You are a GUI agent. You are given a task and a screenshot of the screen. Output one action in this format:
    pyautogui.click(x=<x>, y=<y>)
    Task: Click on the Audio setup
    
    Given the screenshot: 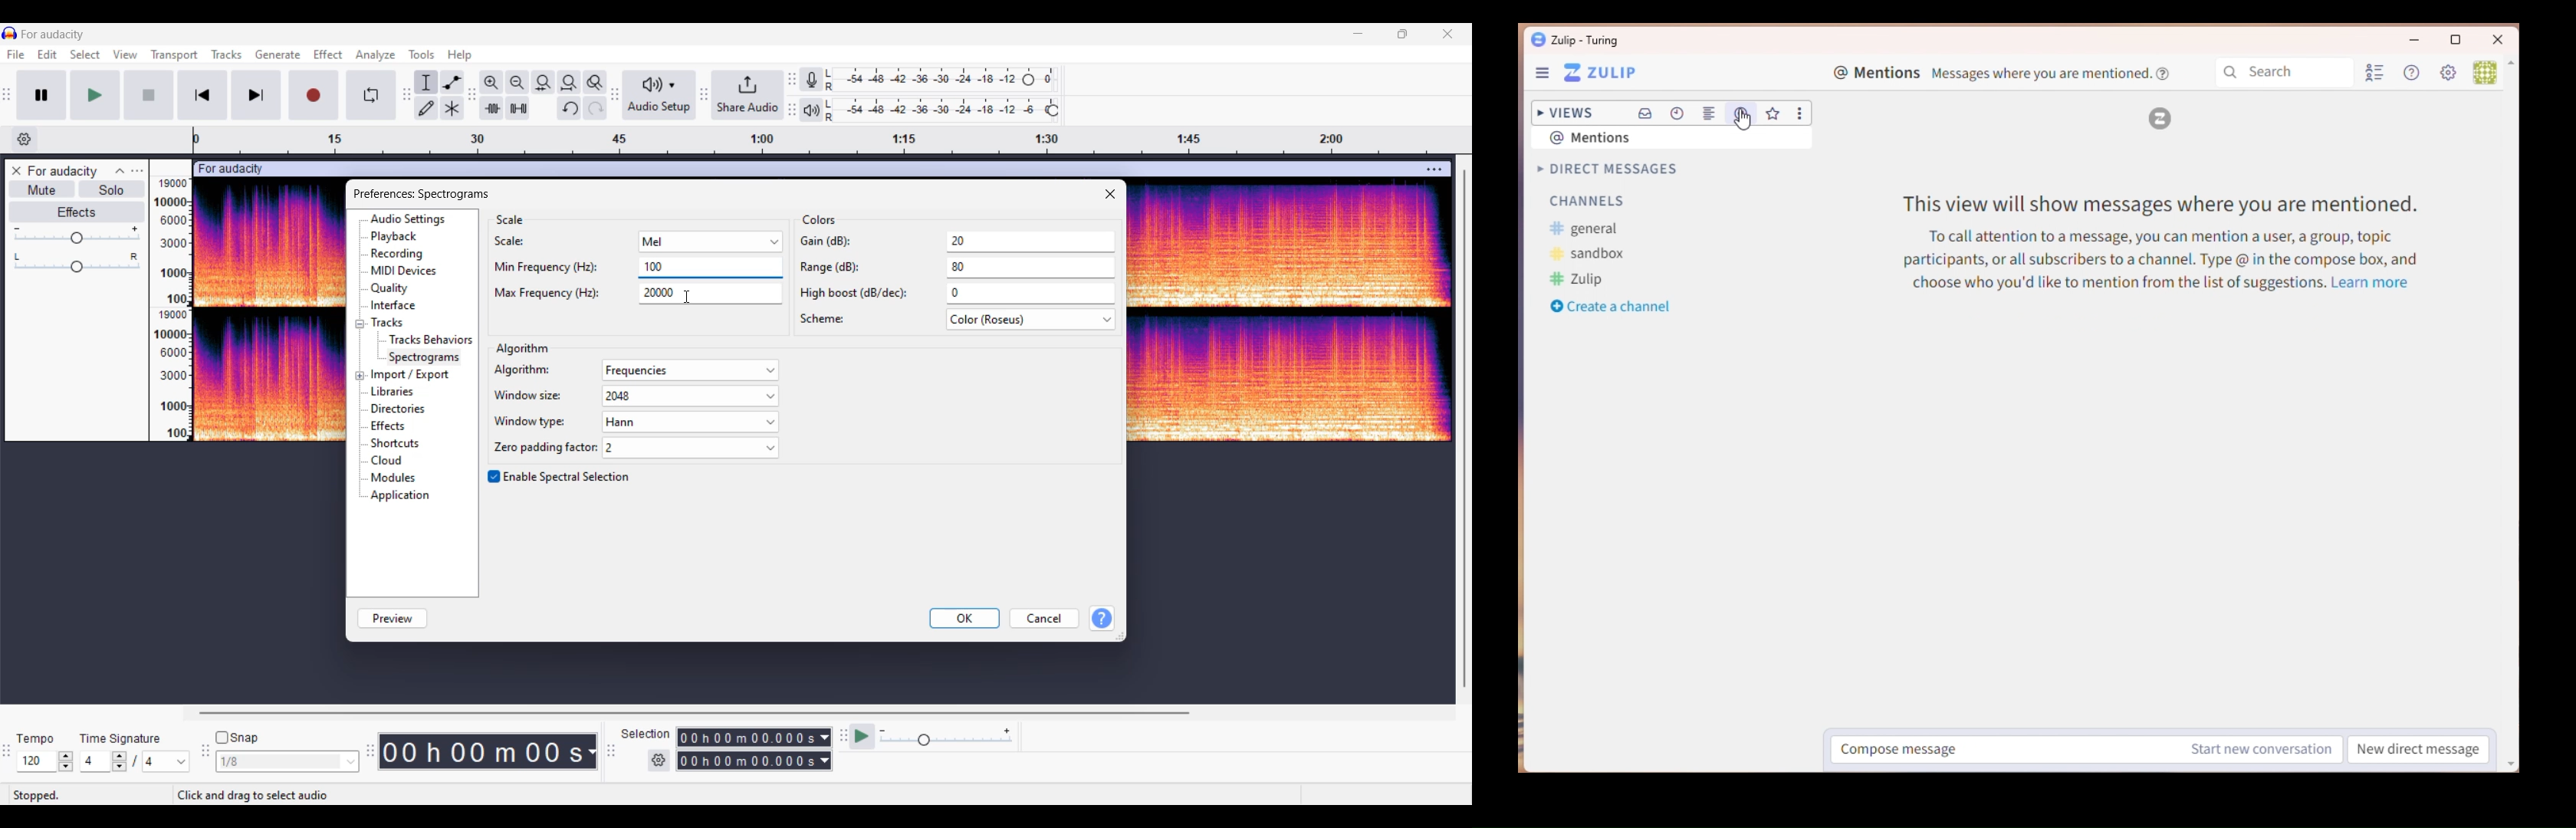 What is the action you would take?
    pyautogui.click(x=659, y=94)
    